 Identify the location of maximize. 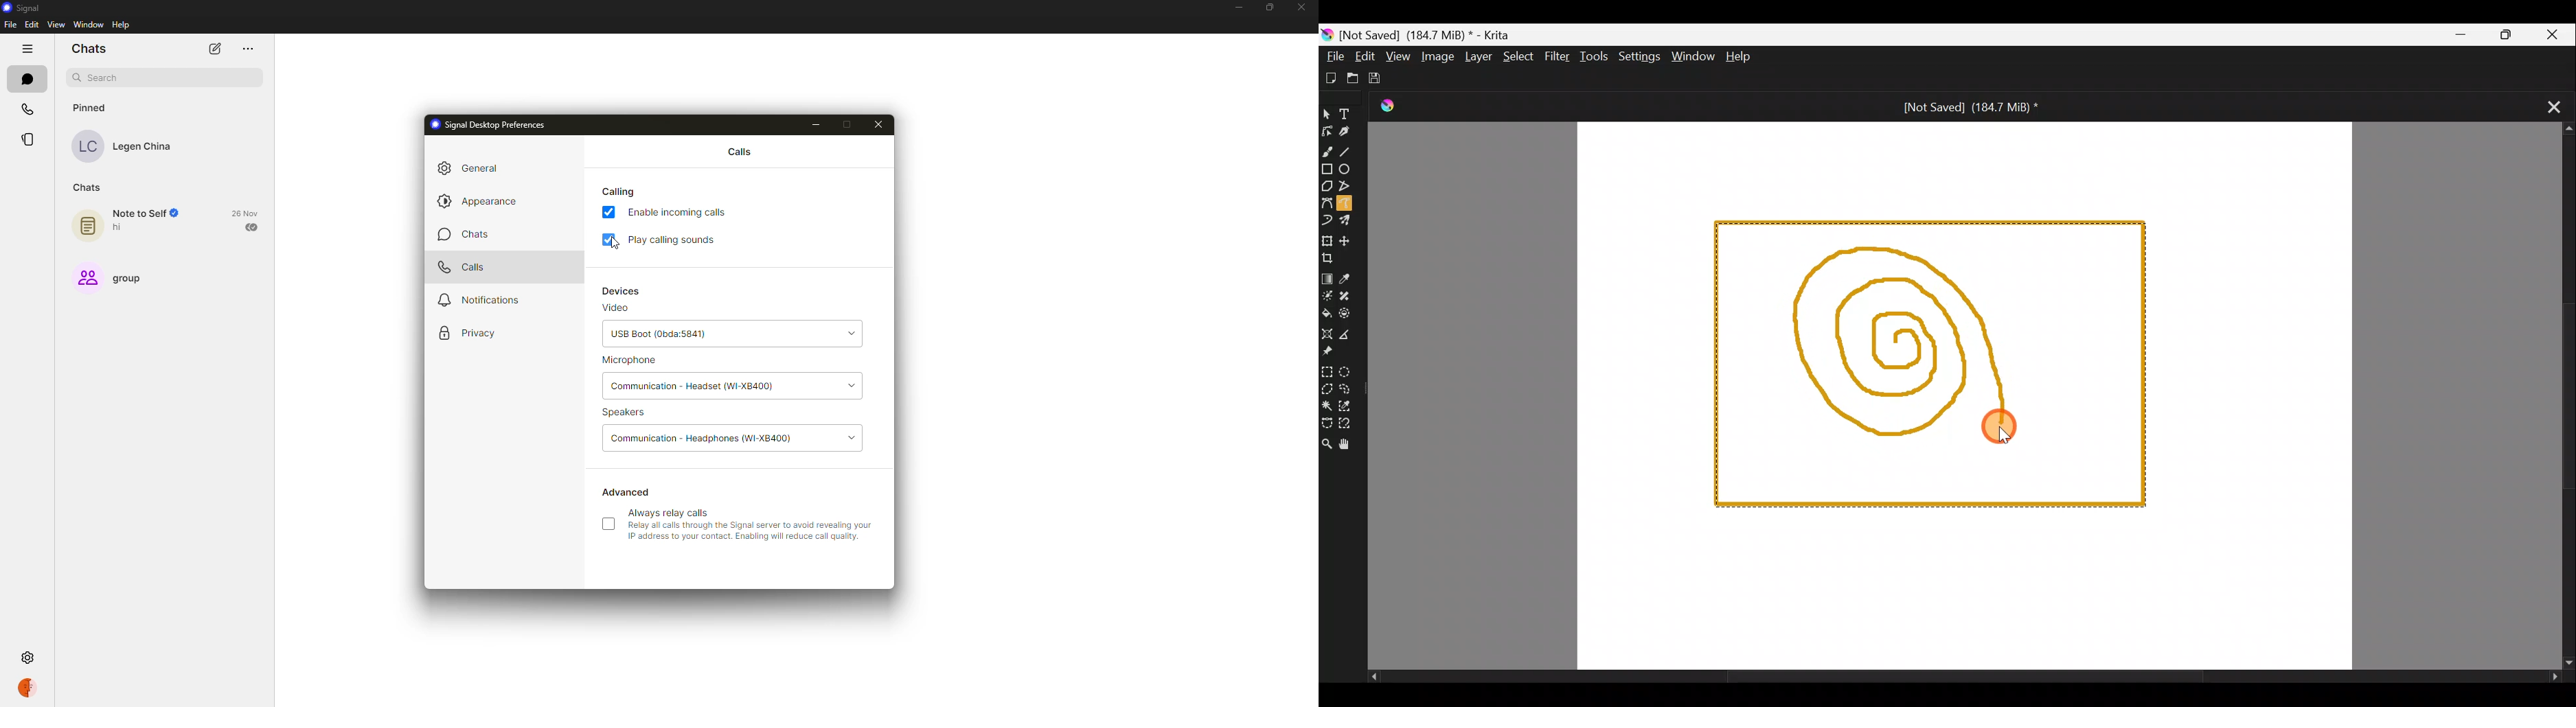
(847, 124).